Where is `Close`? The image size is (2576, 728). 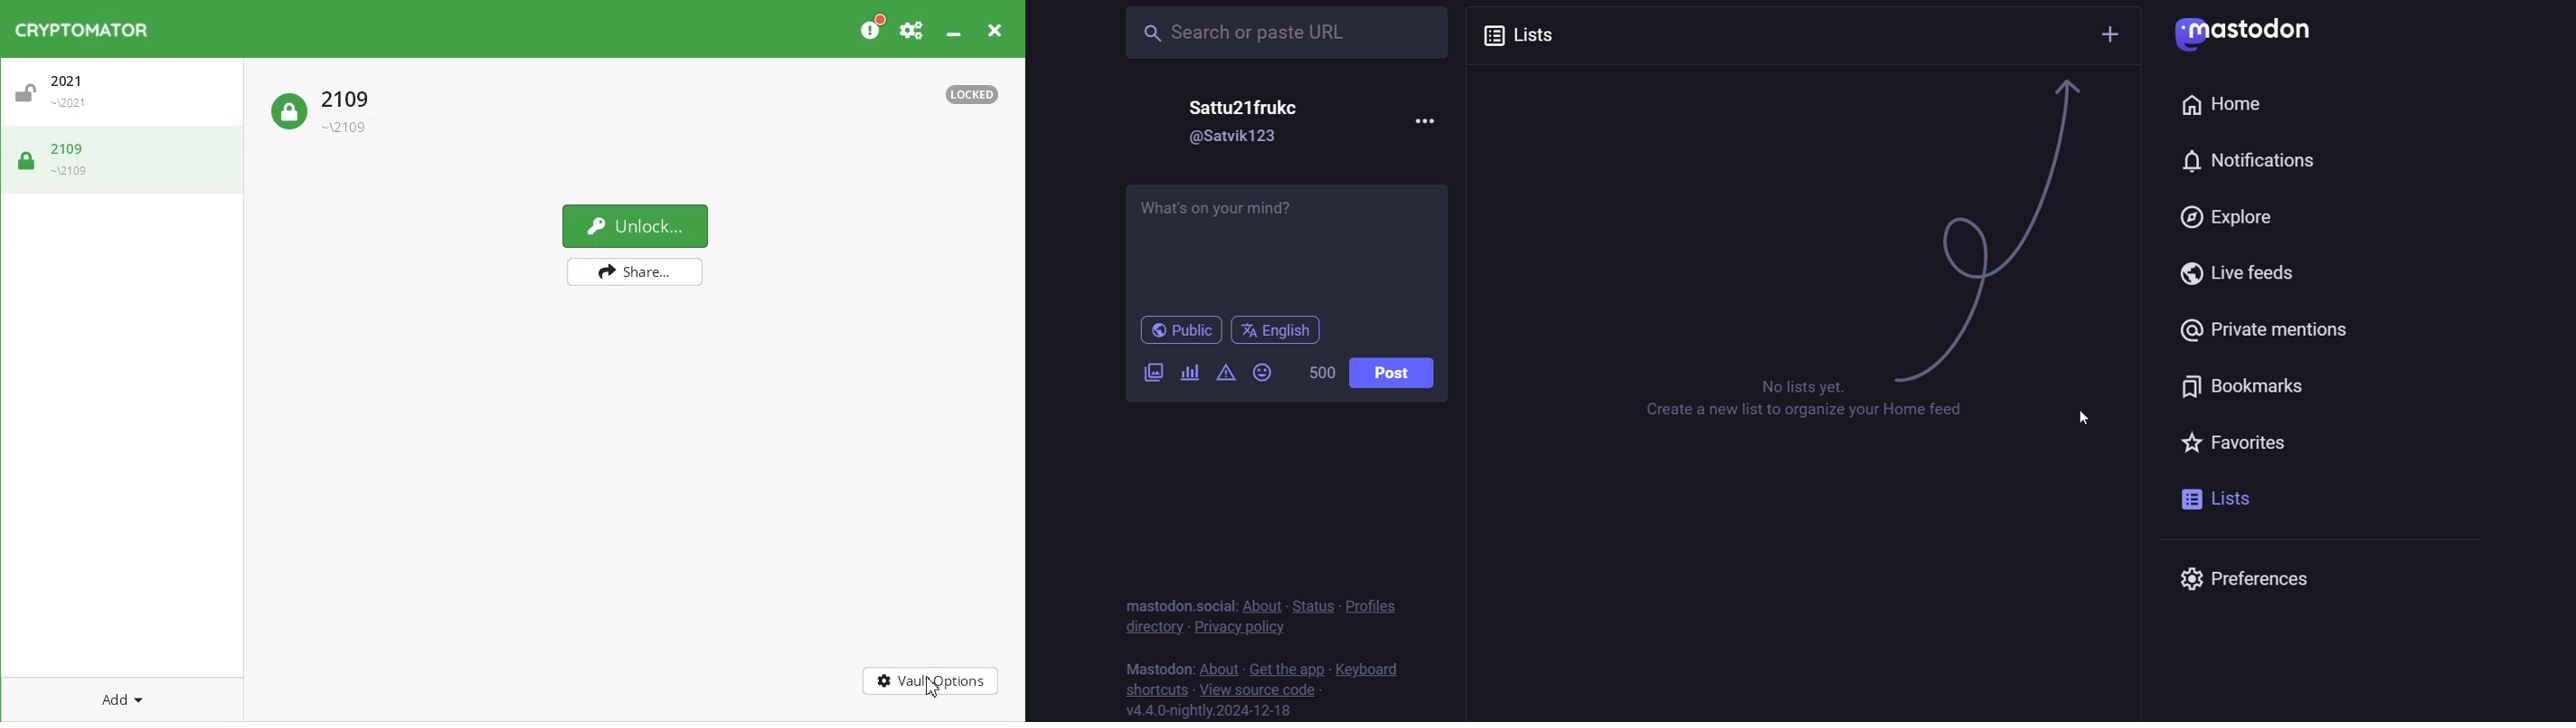
Close is located at coordinates (996, 29).